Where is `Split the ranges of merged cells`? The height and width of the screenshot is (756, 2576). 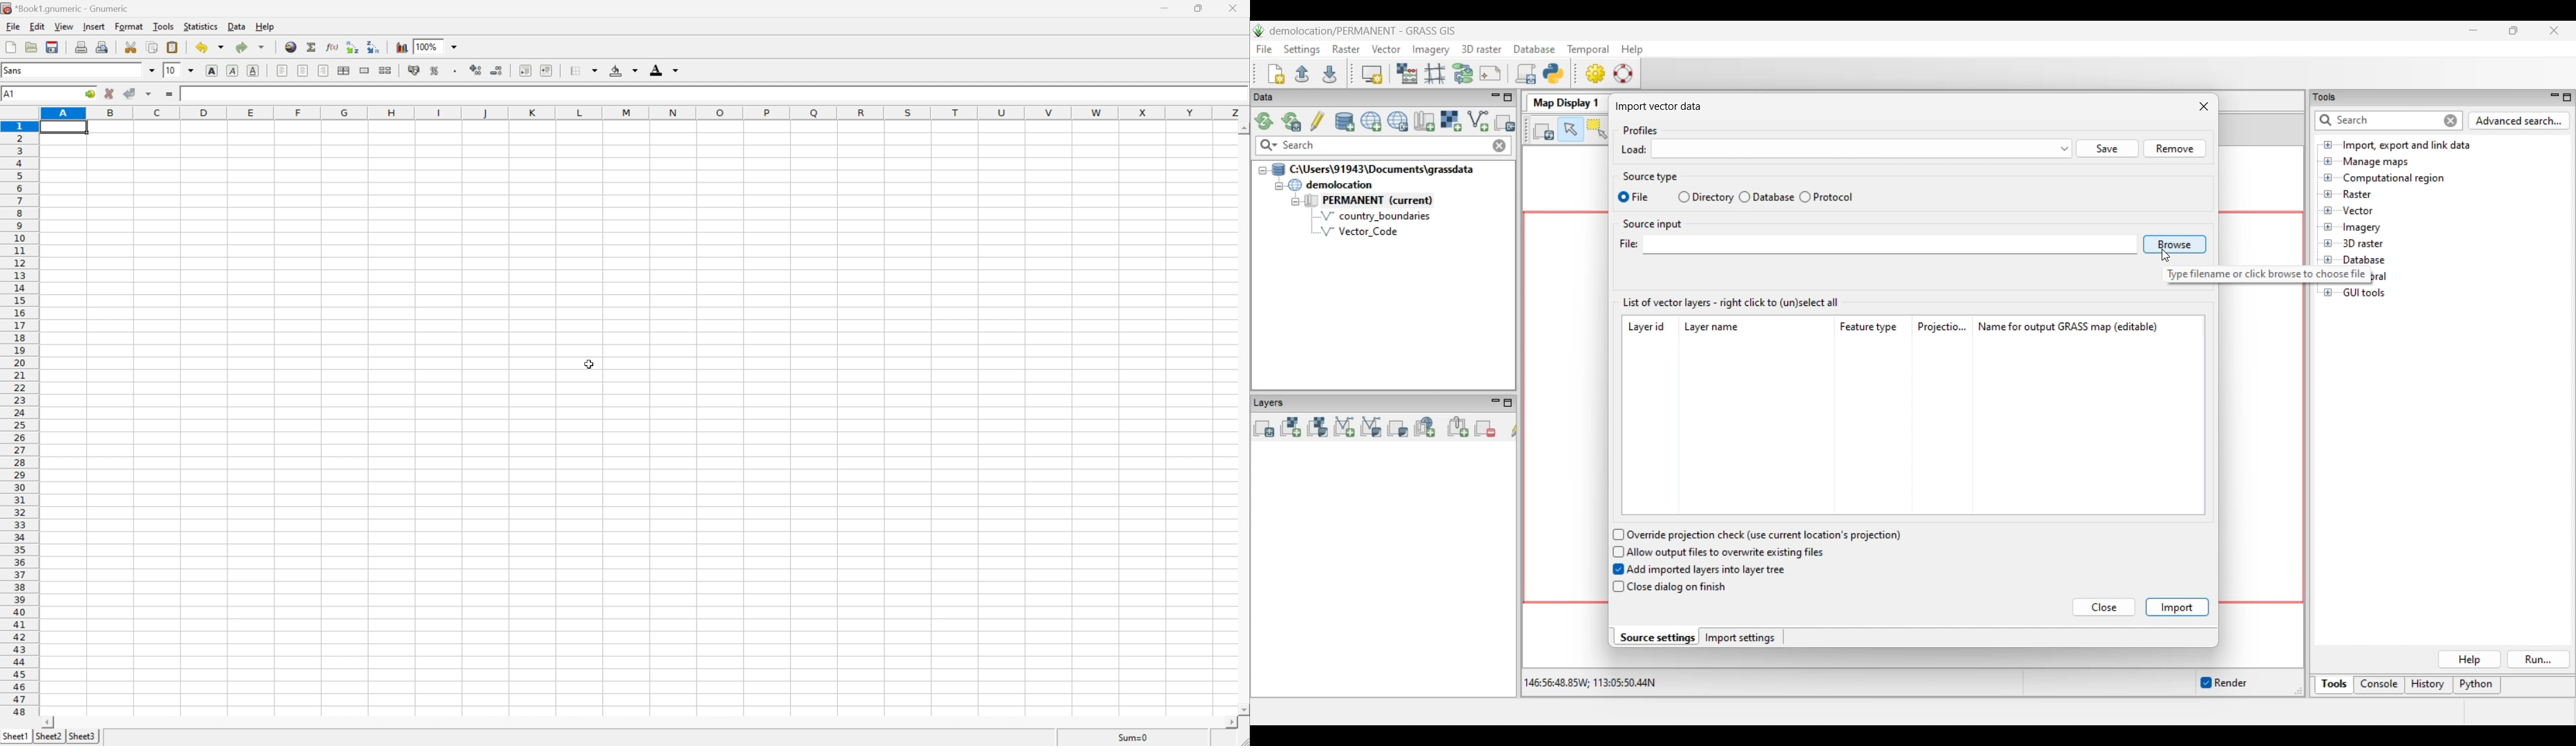
Split the ranges of merged cells is located at coordinates (386, 69).